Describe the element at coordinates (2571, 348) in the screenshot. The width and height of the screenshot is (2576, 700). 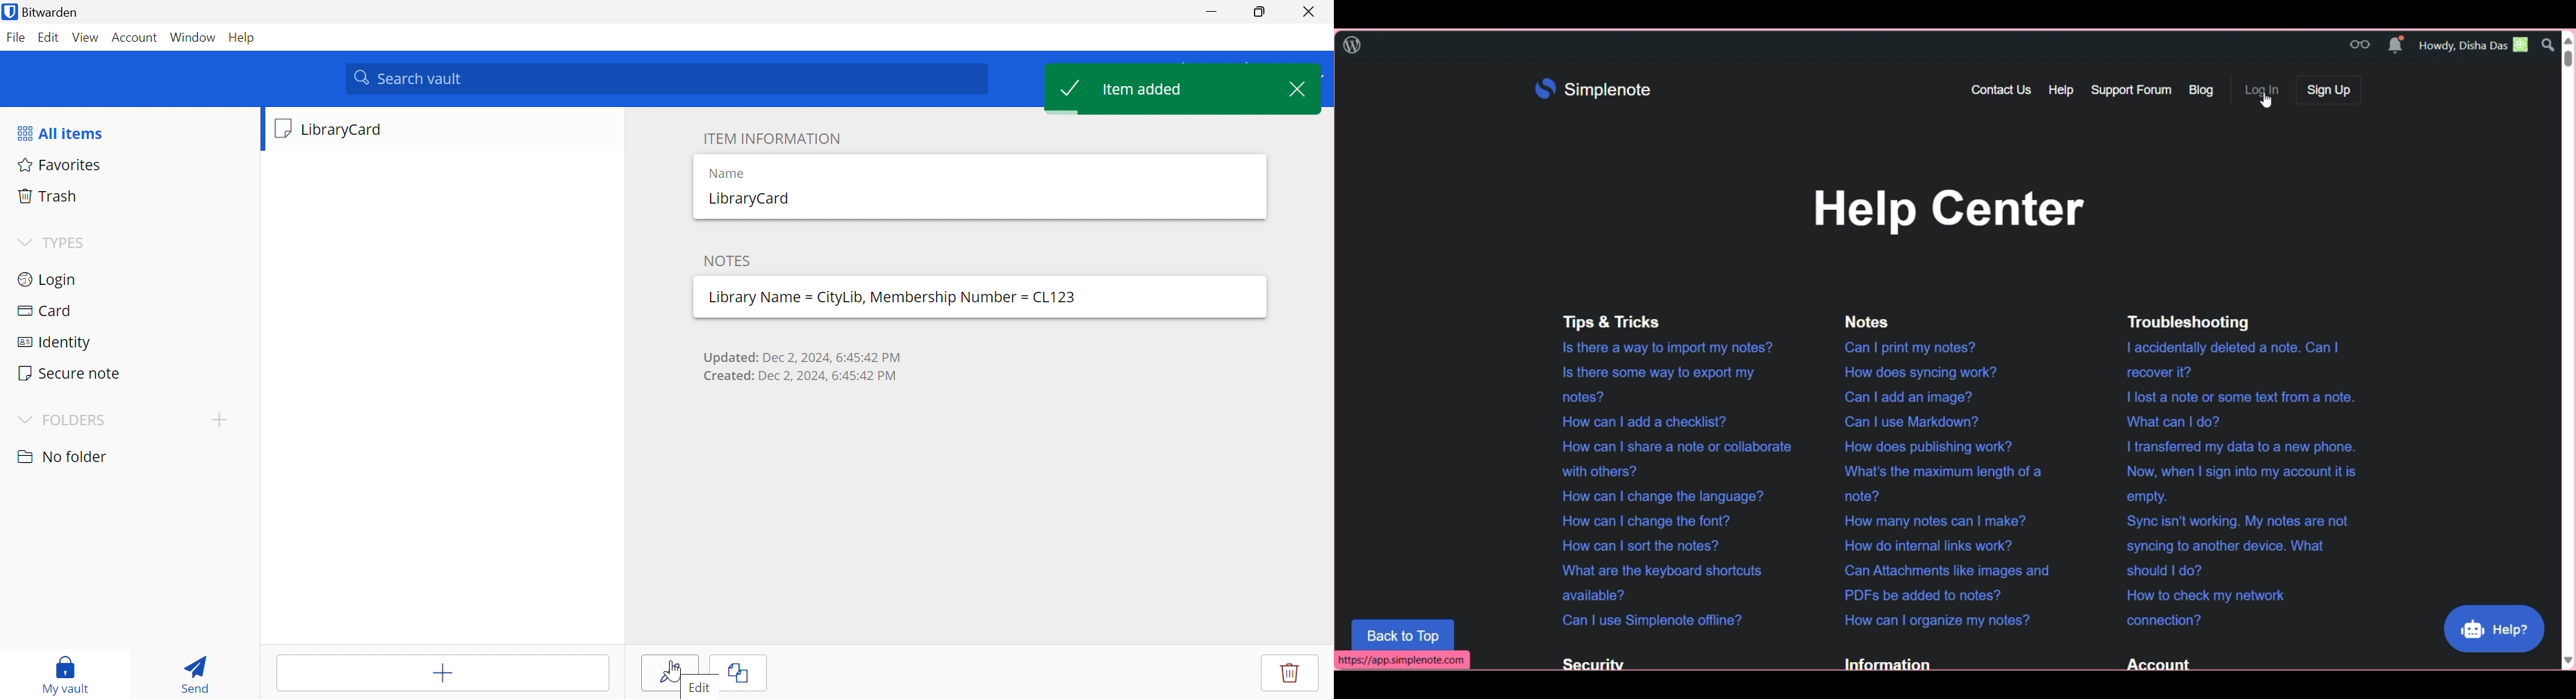
I see `Vertical slide bar` at that location.